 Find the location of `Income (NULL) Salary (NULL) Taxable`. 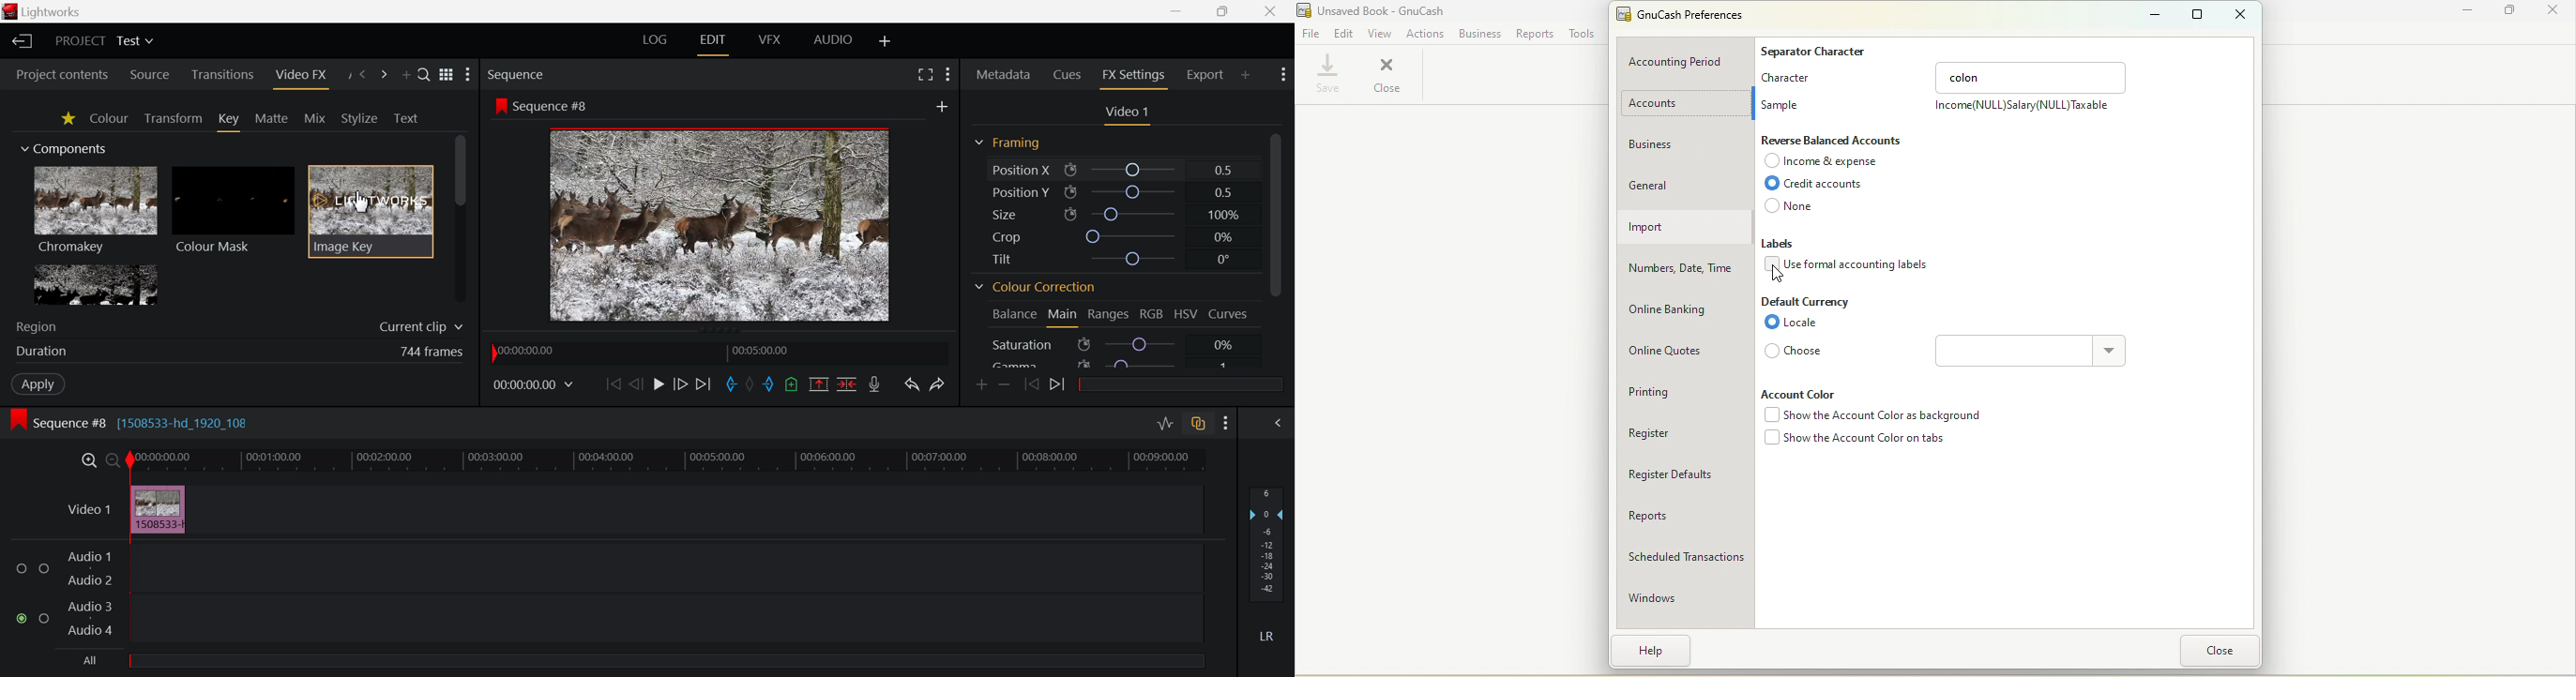

Income (NULL) Salary (NULL) Taxable is located at coordinates (2022, 109).